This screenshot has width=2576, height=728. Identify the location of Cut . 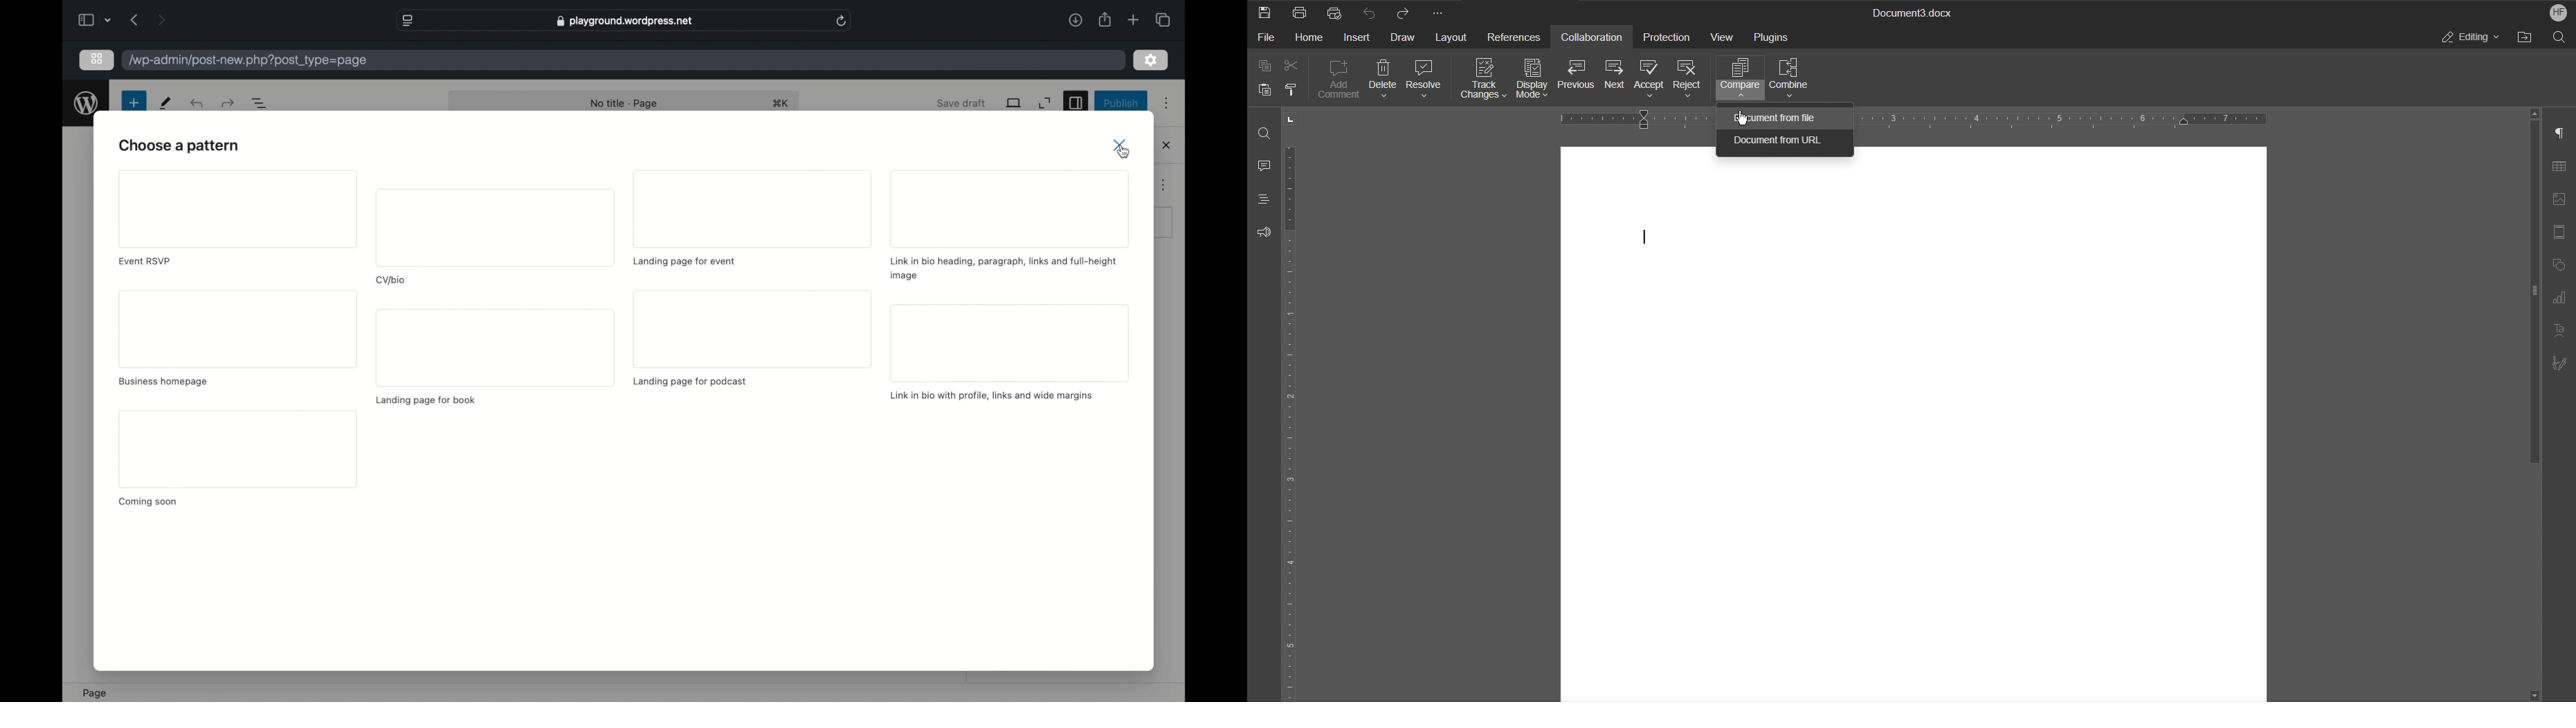
(1291, 66).